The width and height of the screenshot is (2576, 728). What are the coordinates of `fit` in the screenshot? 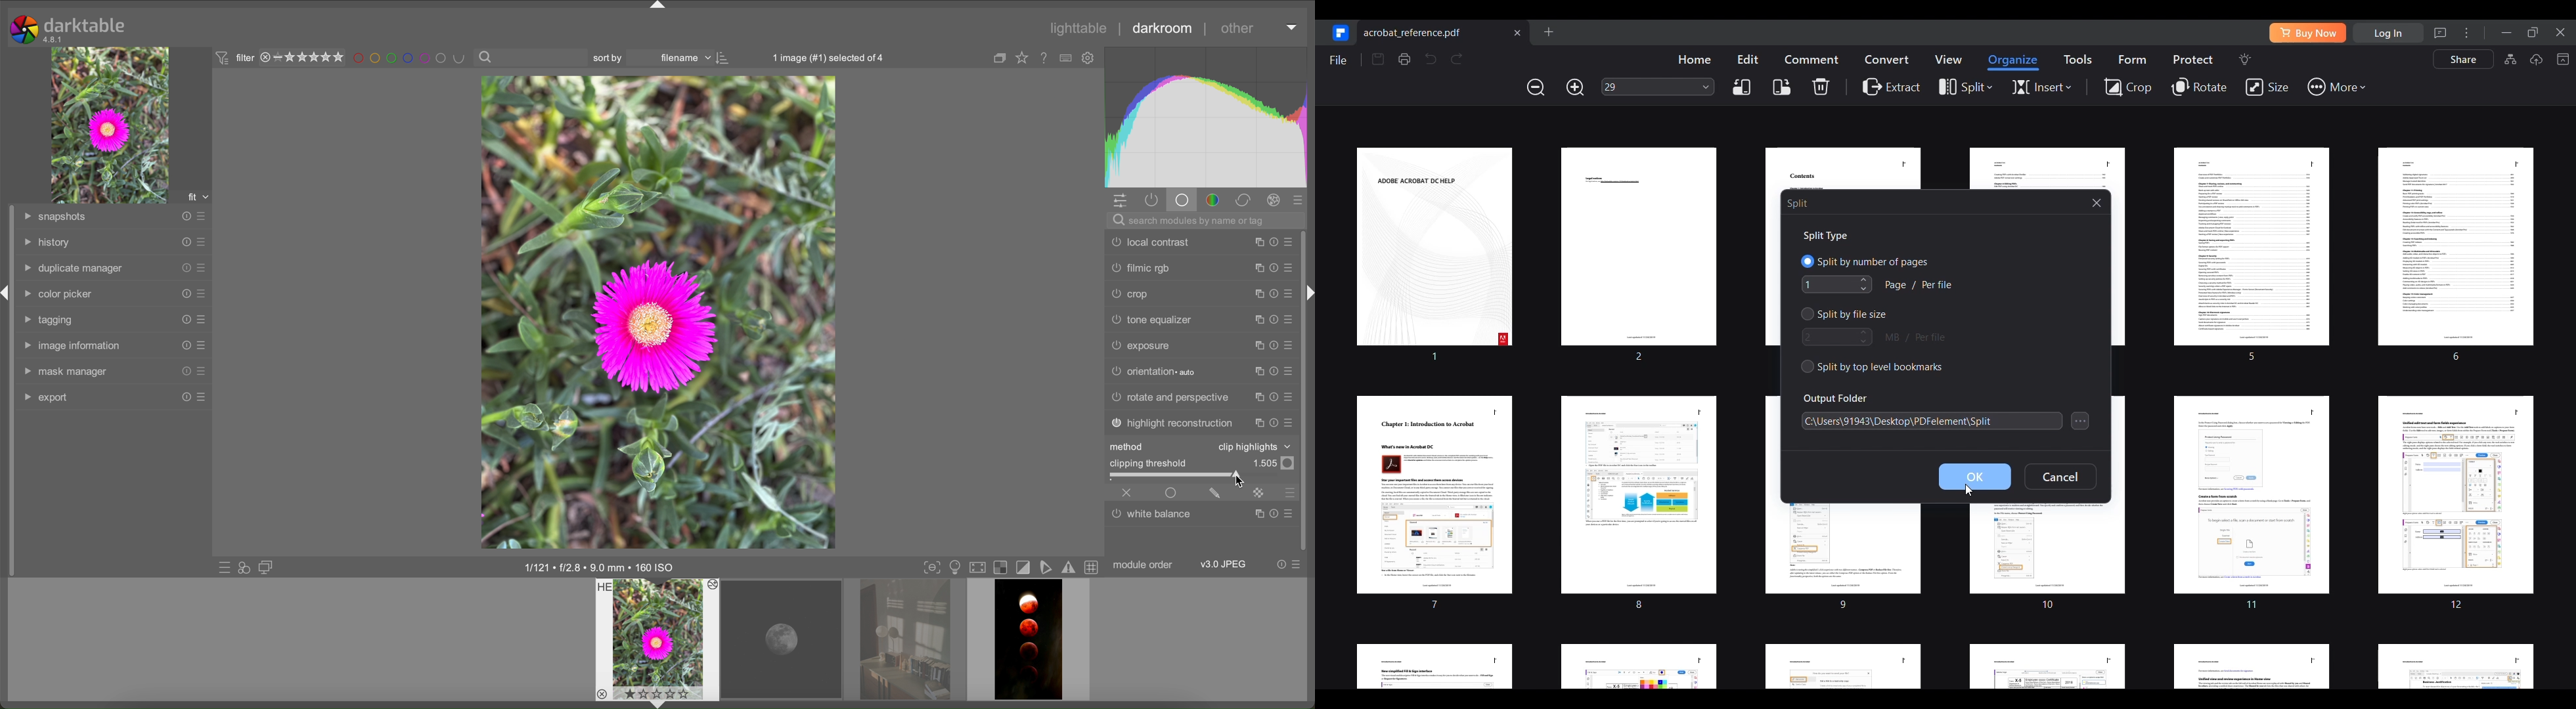 It's located at (197, 195).